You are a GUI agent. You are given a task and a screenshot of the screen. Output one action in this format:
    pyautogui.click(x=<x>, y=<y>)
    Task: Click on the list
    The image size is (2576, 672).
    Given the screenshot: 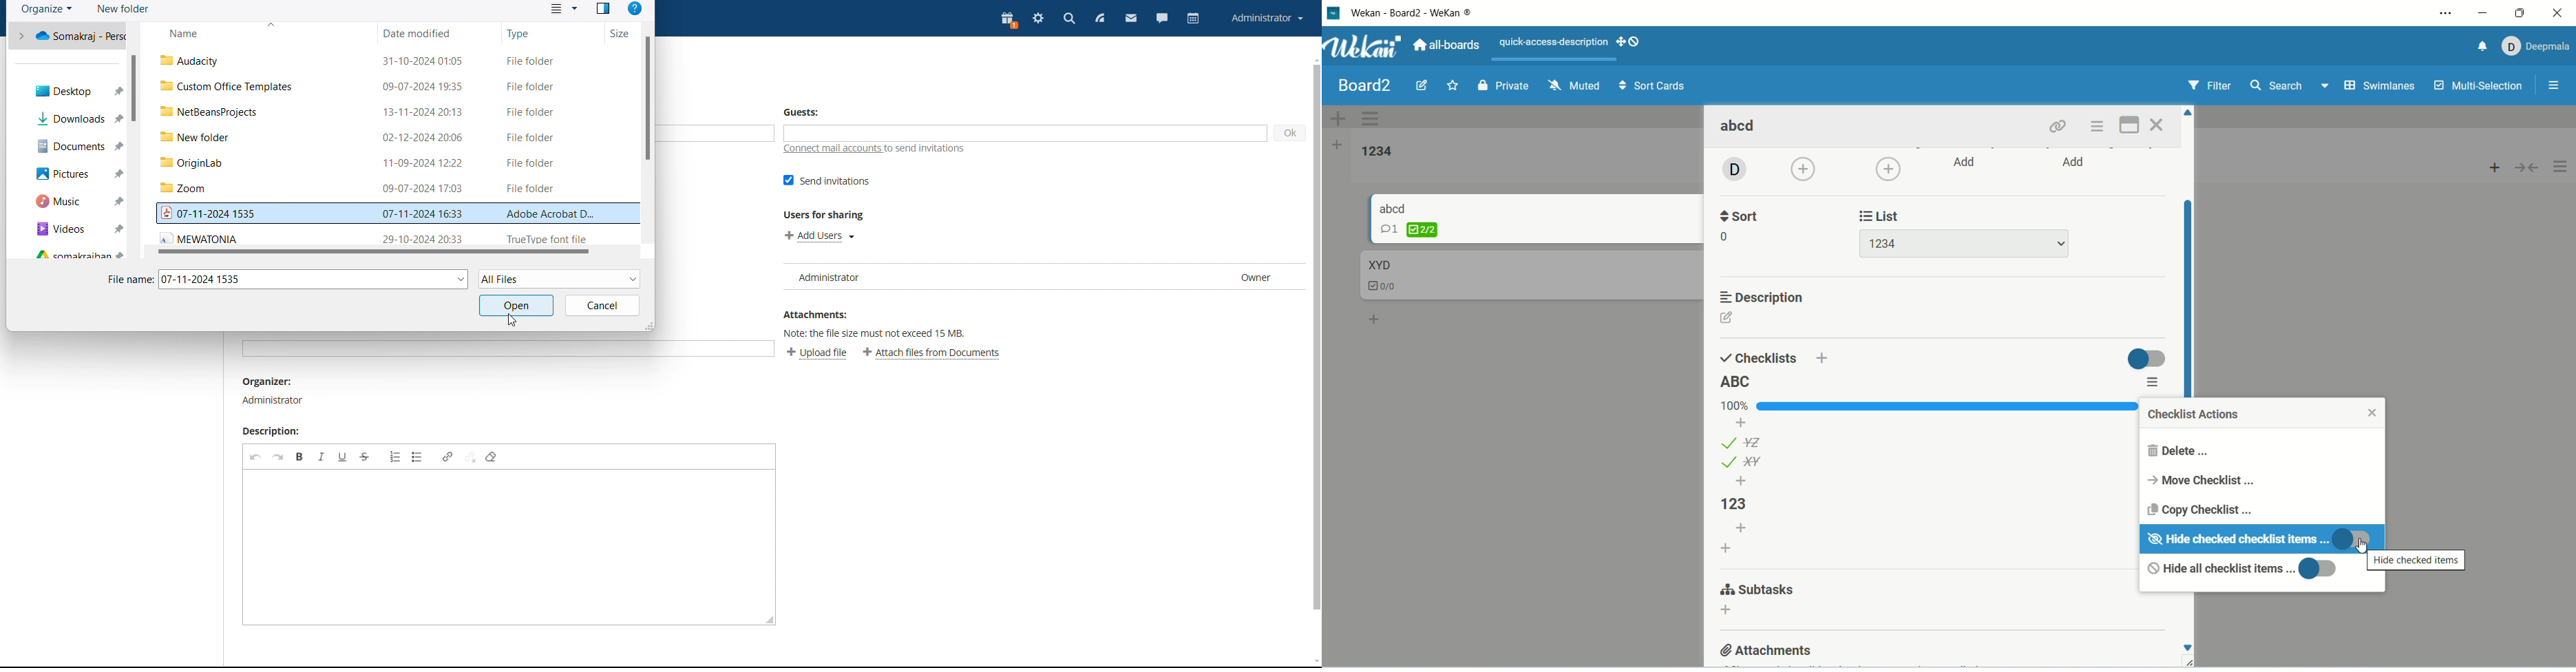 What is the action you would take?
    pyautogui.click(x=1884, y=214)
    